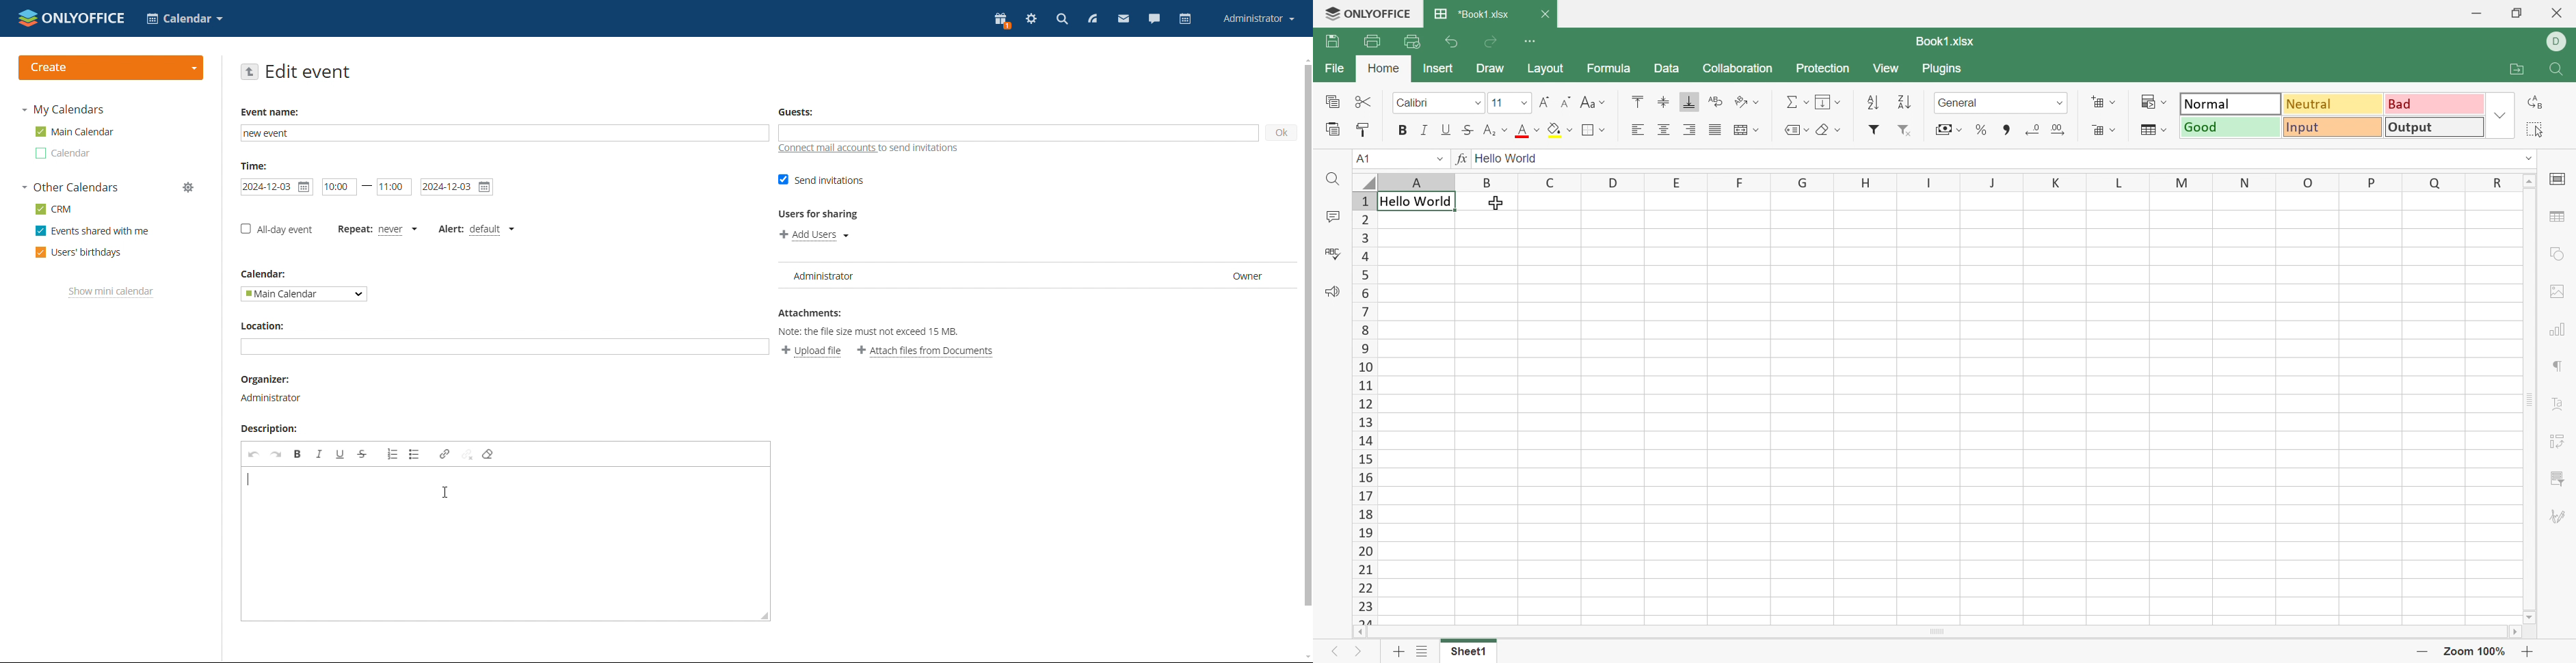 The height and width of the screenshot is (672, 2576). What do you see at coordinates (489, 454) in the screenshot?
I see `remove format` at bounding box center [489, 454].